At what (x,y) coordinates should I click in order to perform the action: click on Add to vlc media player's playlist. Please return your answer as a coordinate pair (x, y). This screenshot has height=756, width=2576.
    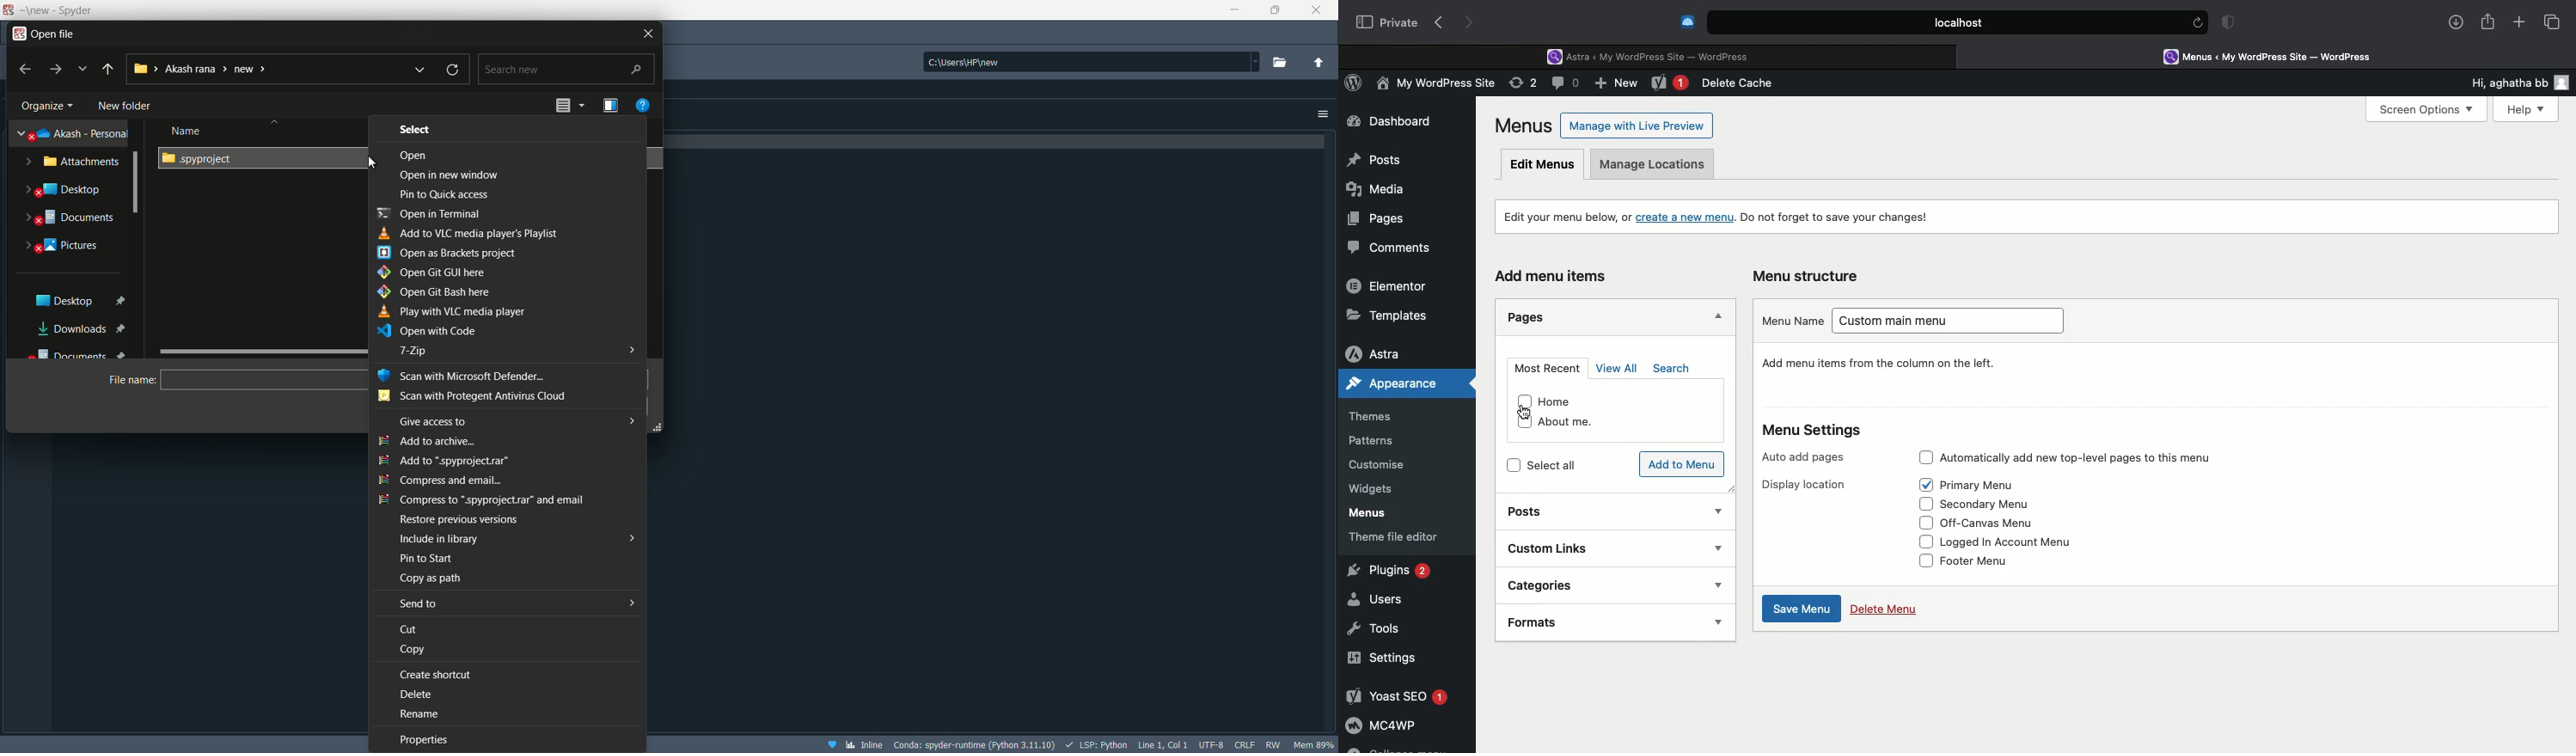
    Looking at the image, I should click on (472, 234).